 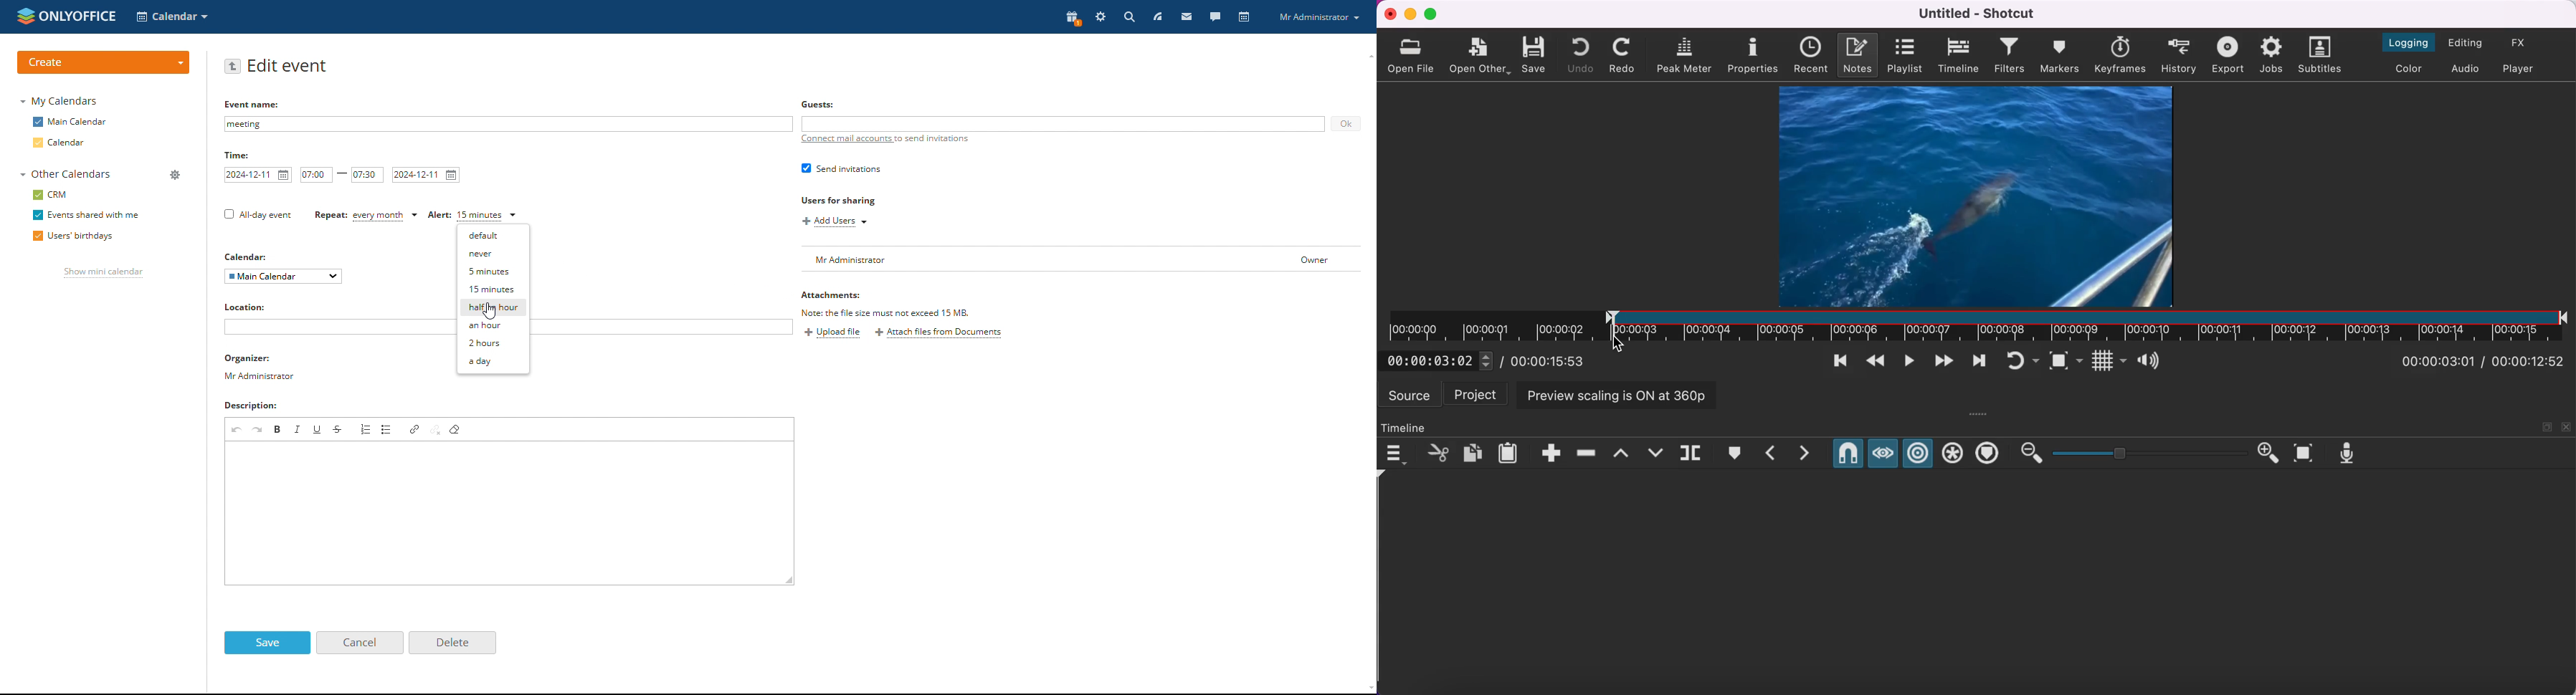 What do you see at coordinates (1625, 346) in the screenshot?
I see `cursor` at bounding box center [1625, 346].